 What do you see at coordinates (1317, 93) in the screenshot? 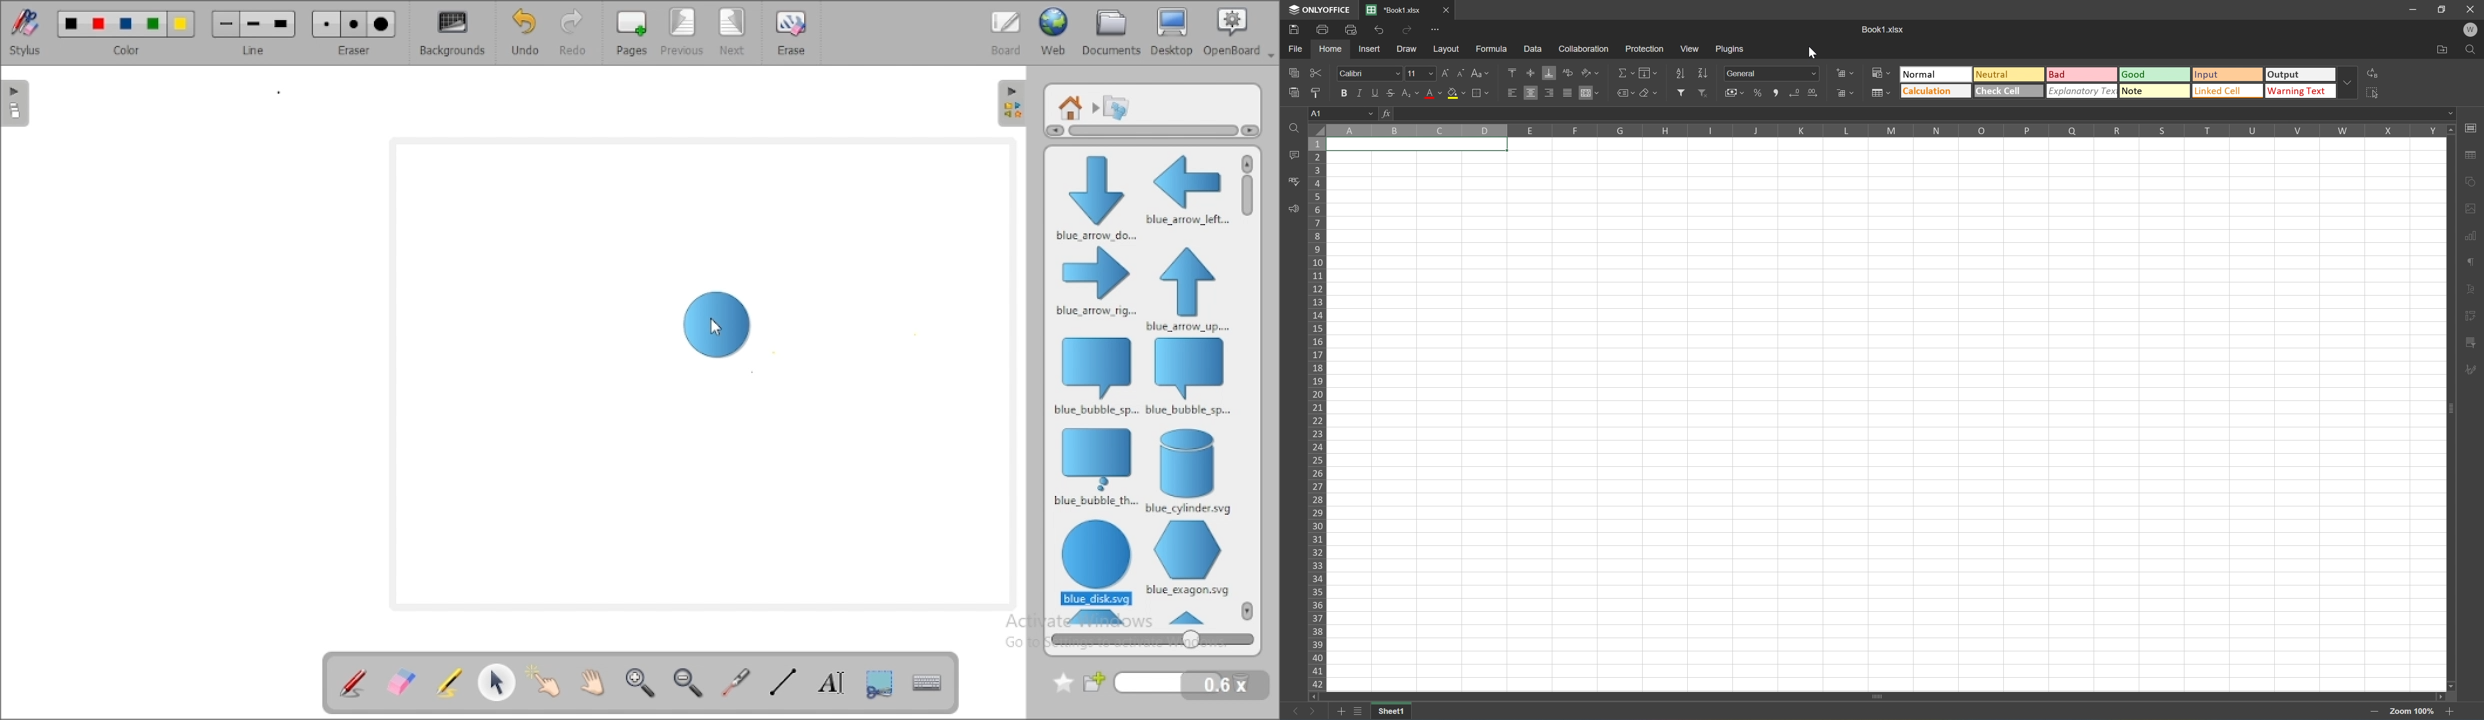
I see `Copy style` at bounding box center [1317, 93].